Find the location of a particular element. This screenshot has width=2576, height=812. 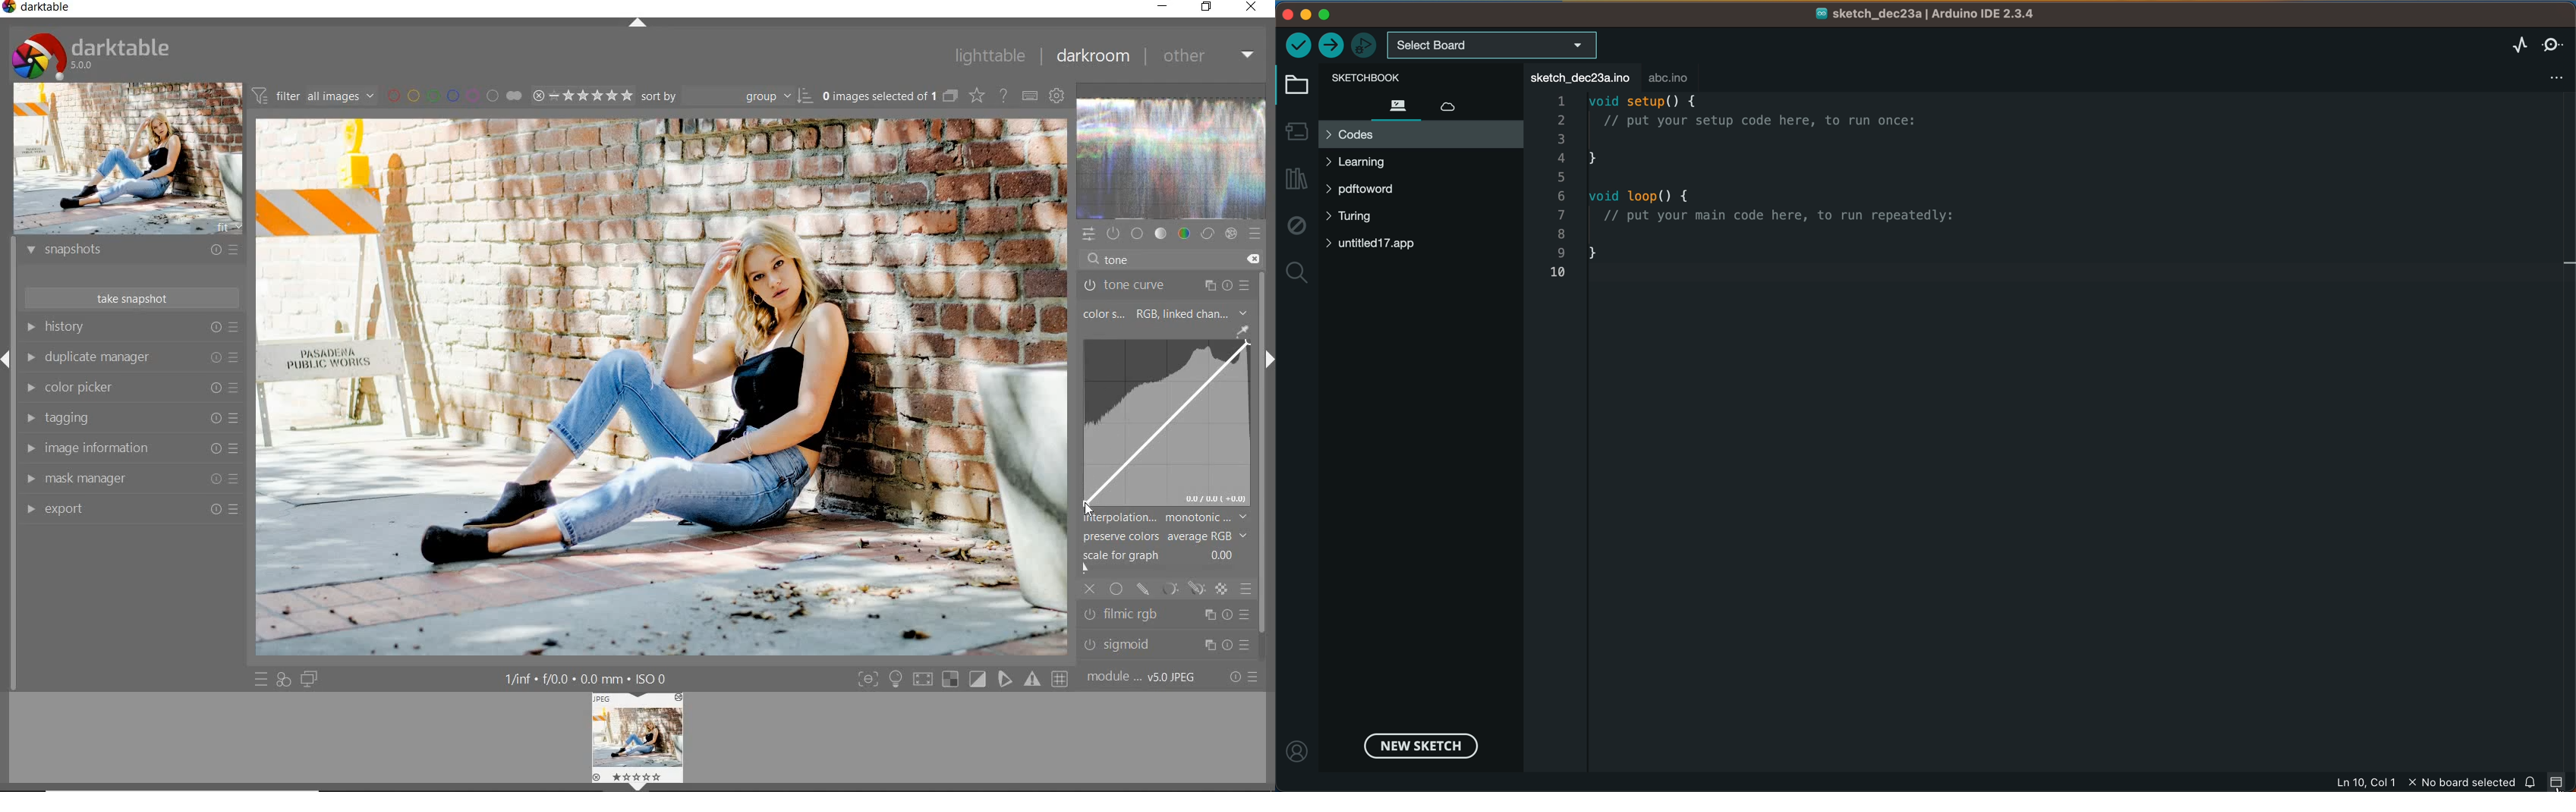

snapshots is located at coordinates (131, 253).